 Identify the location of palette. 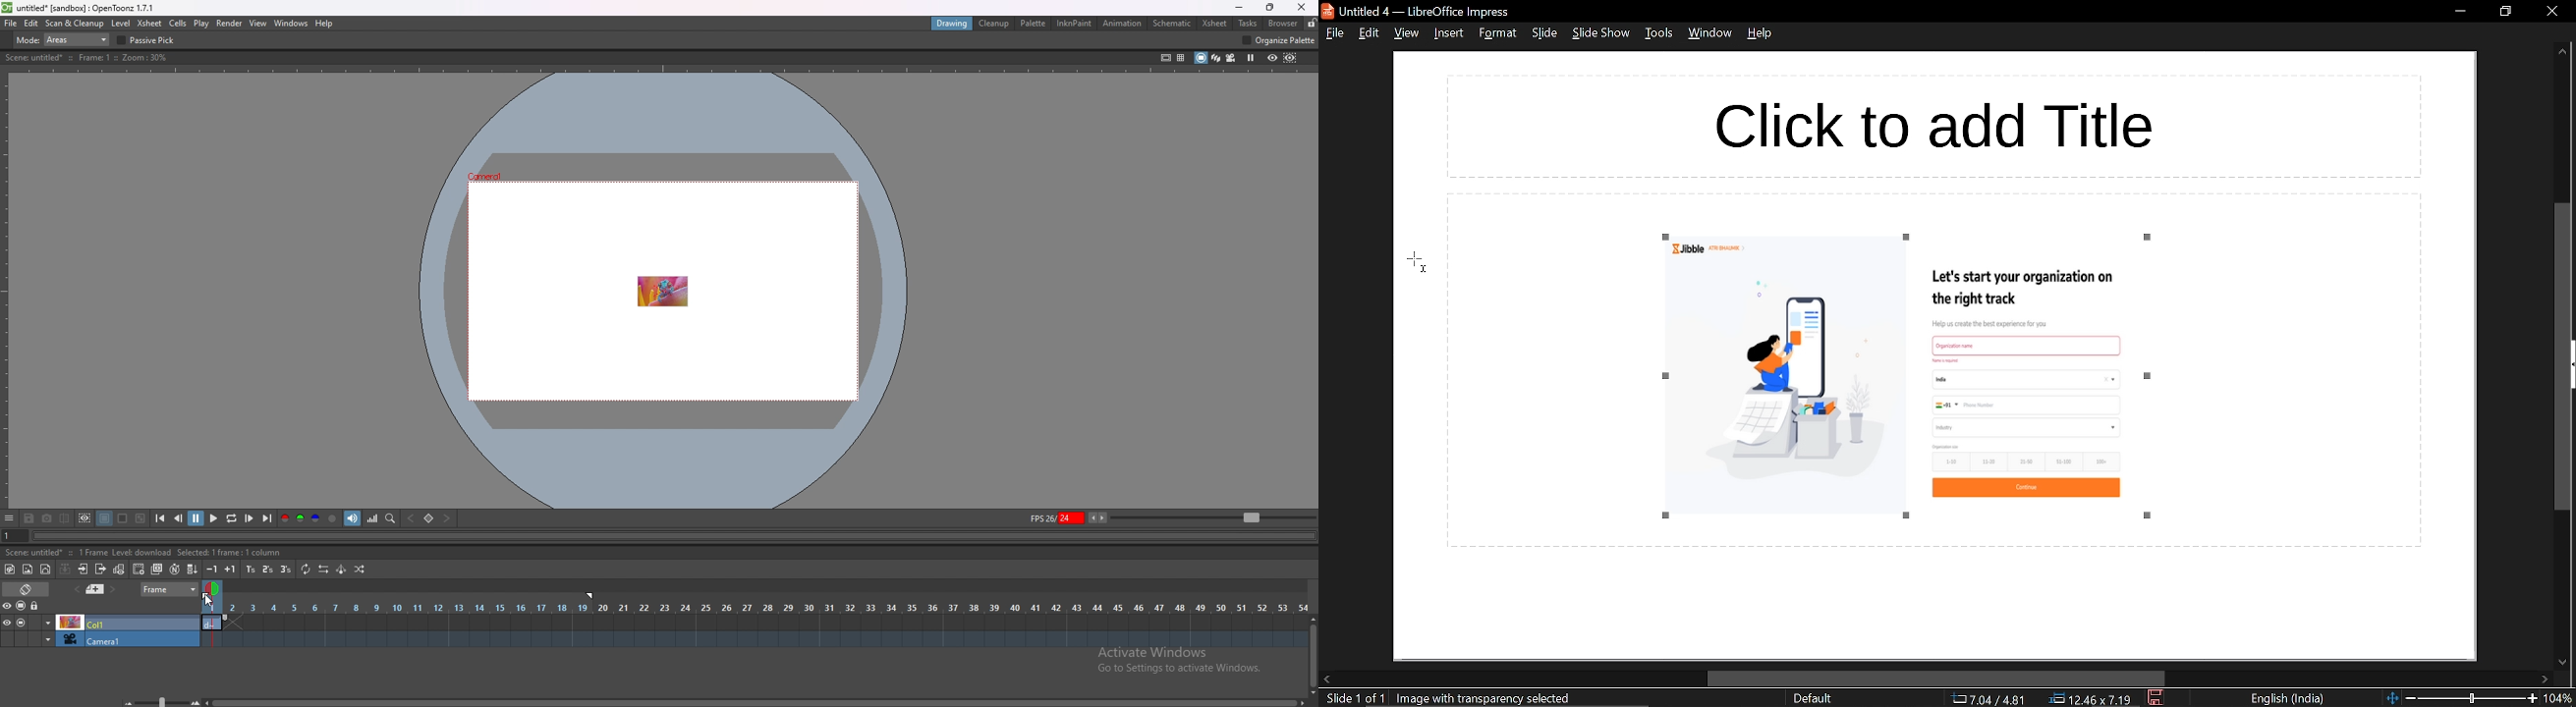
(1034, 23).